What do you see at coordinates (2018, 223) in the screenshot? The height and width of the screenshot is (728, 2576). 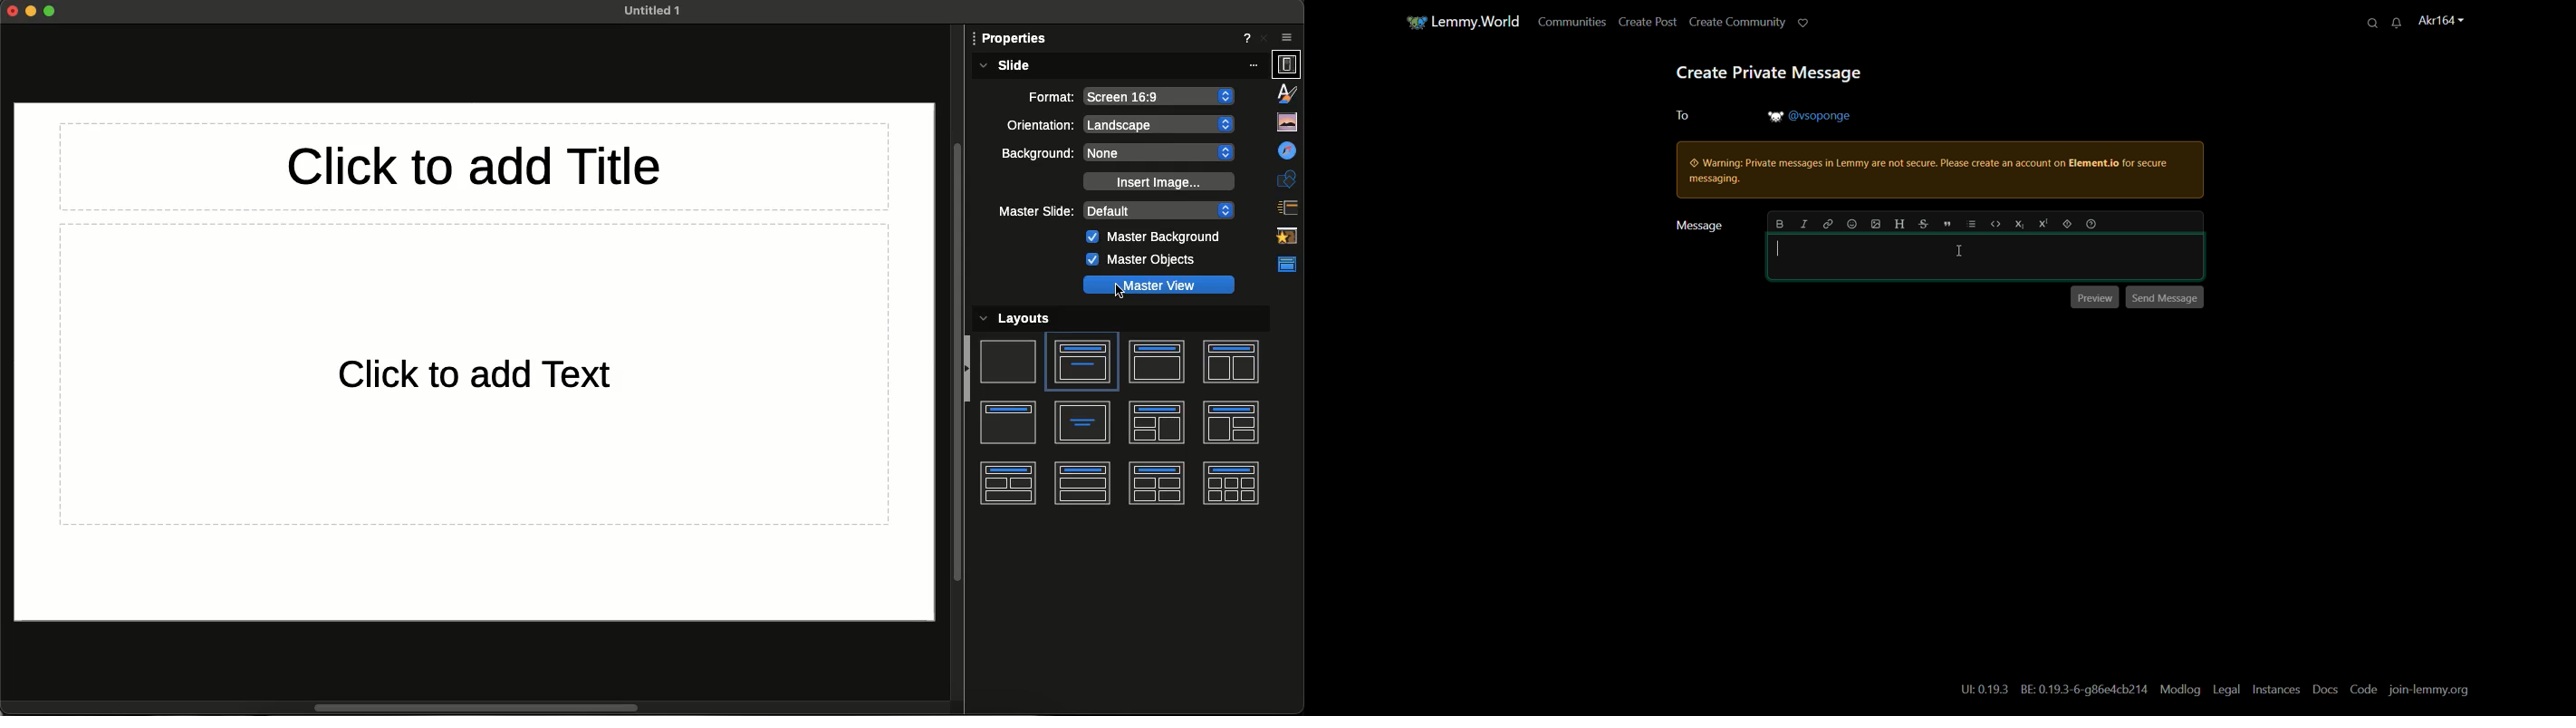 I see `subscript` at bounding box center [2018, 223].